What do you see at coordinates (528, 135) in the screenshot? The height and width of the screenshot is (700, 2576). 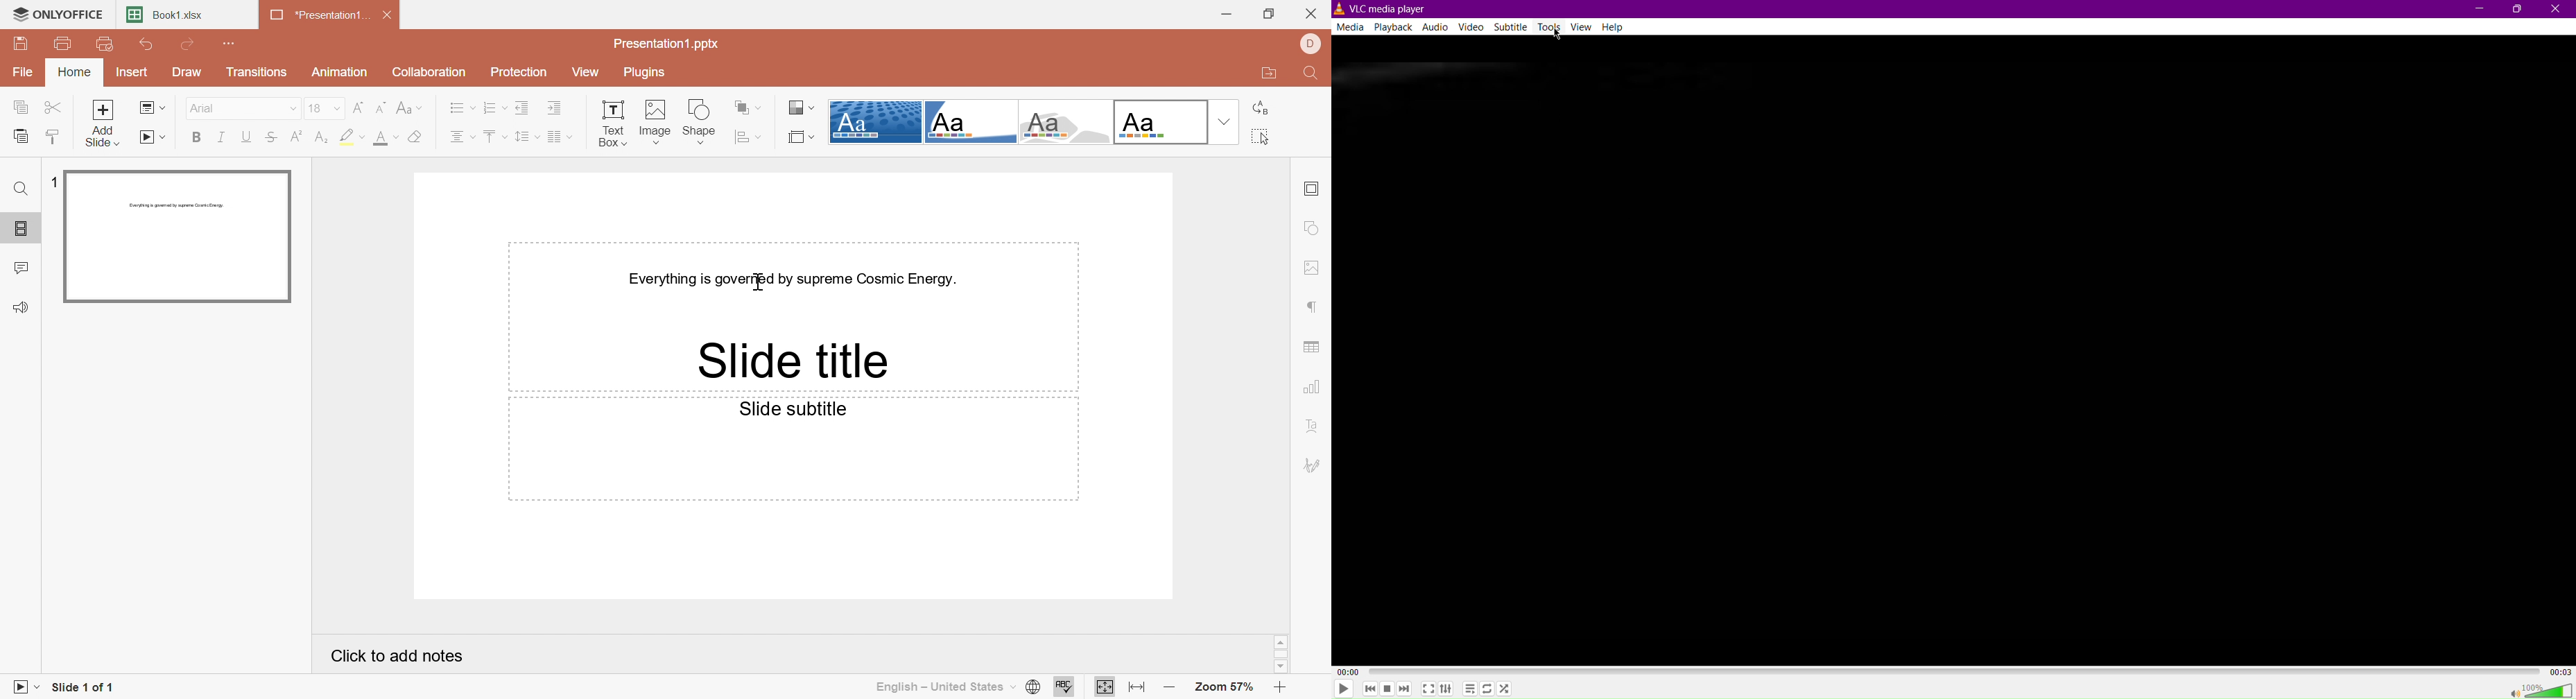 I see `Line spacing` at bounding box center [528, 135].